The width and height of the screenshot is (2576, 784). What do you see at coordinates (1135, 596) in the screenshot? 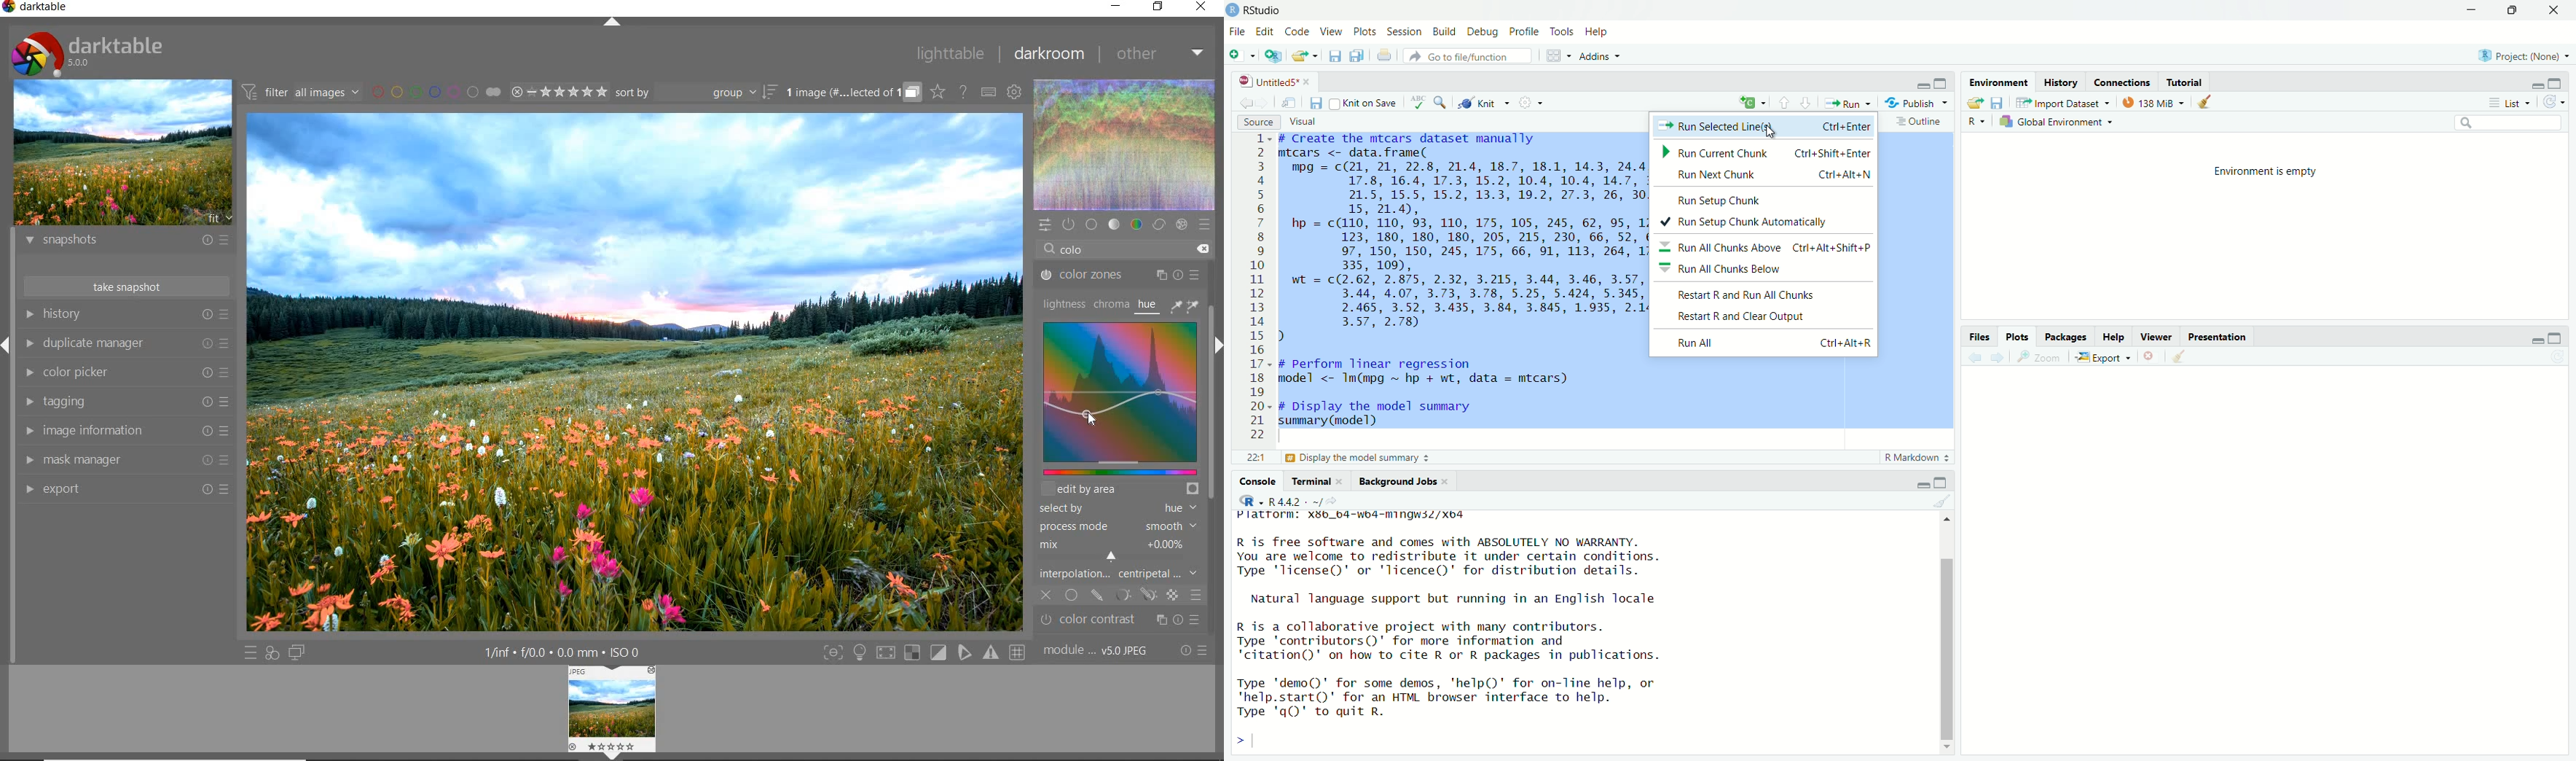
I see `mask options` at bounding box center [1135, 596].